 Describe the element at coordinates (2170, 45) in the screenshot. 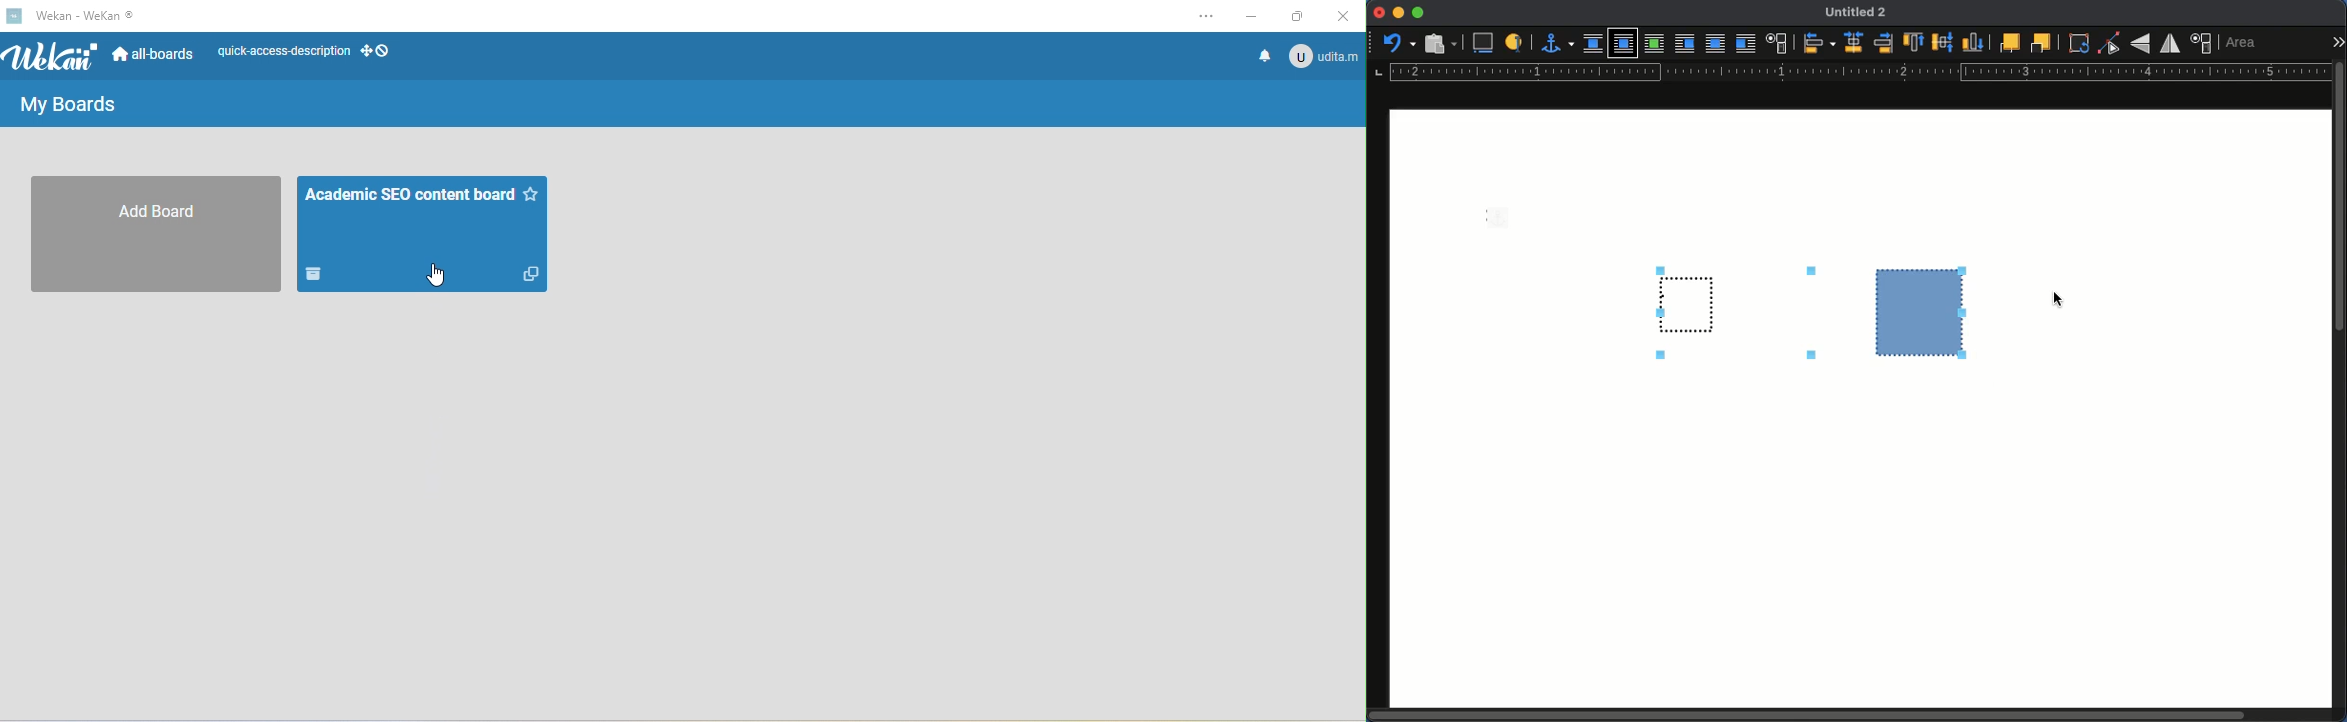

I see `flip horizontally` at that location.